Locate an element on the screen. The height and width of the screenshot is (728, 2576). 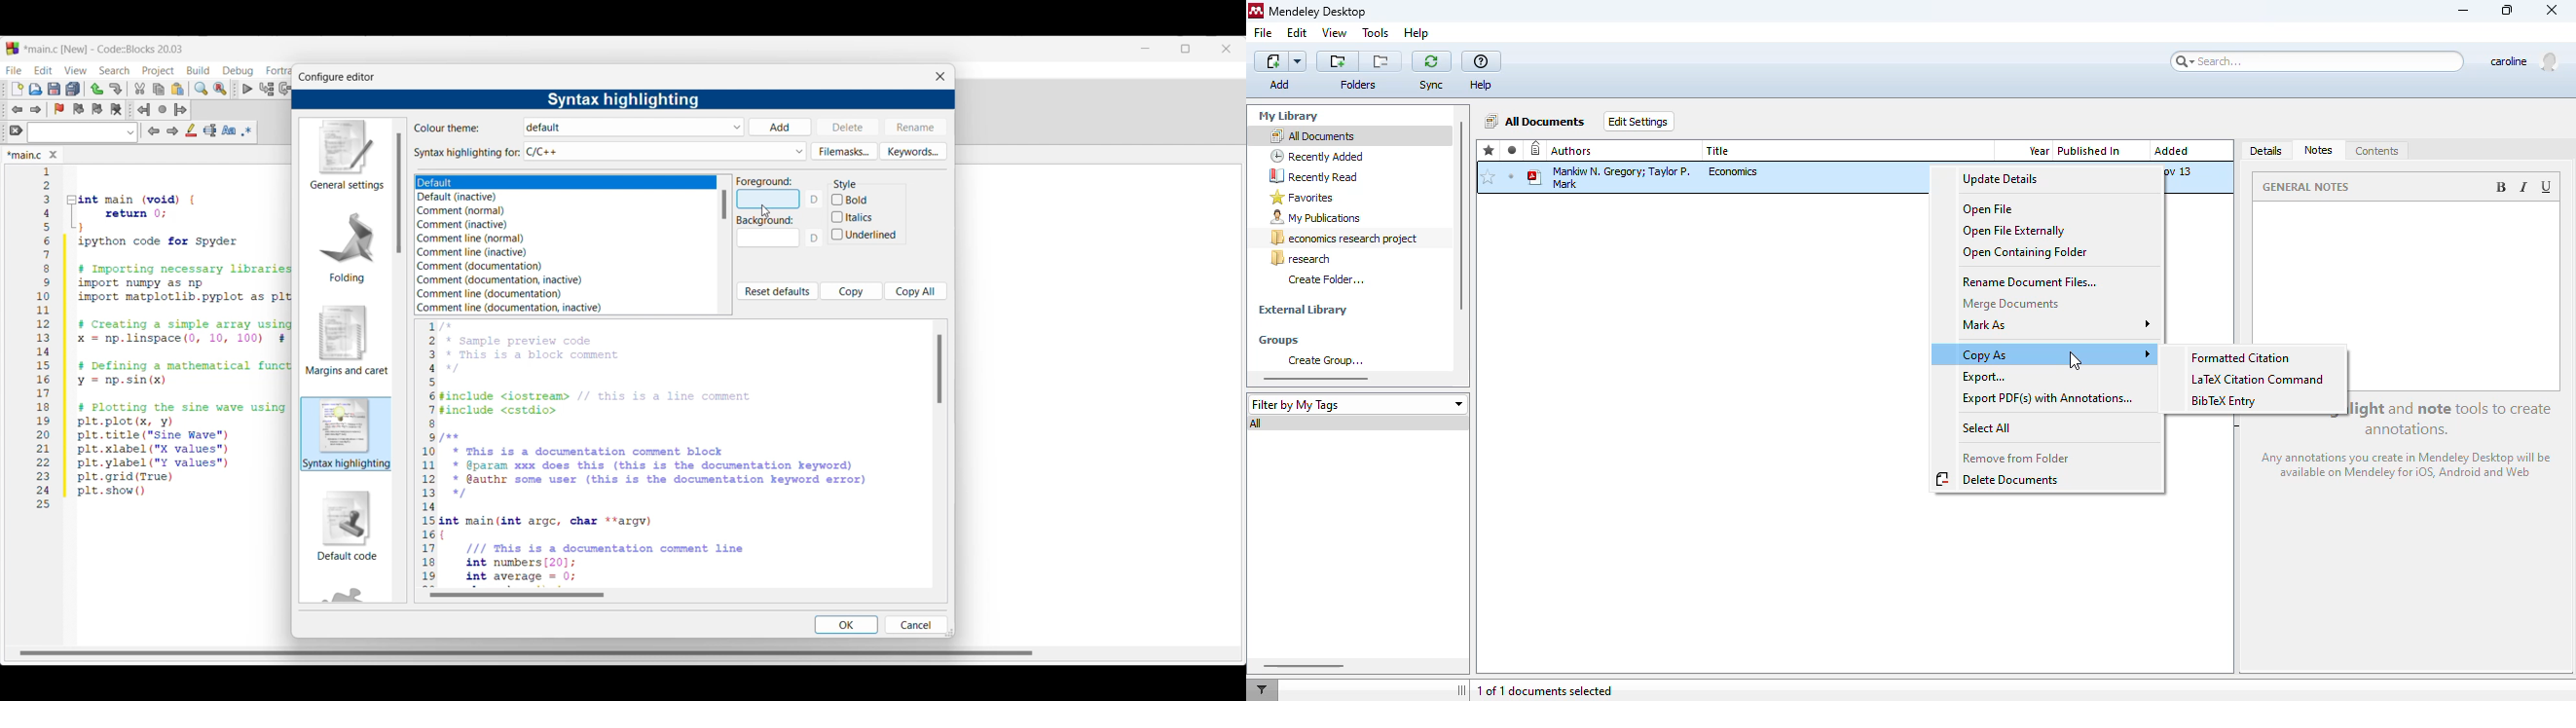
Match case is located at coordinates (228, 130).